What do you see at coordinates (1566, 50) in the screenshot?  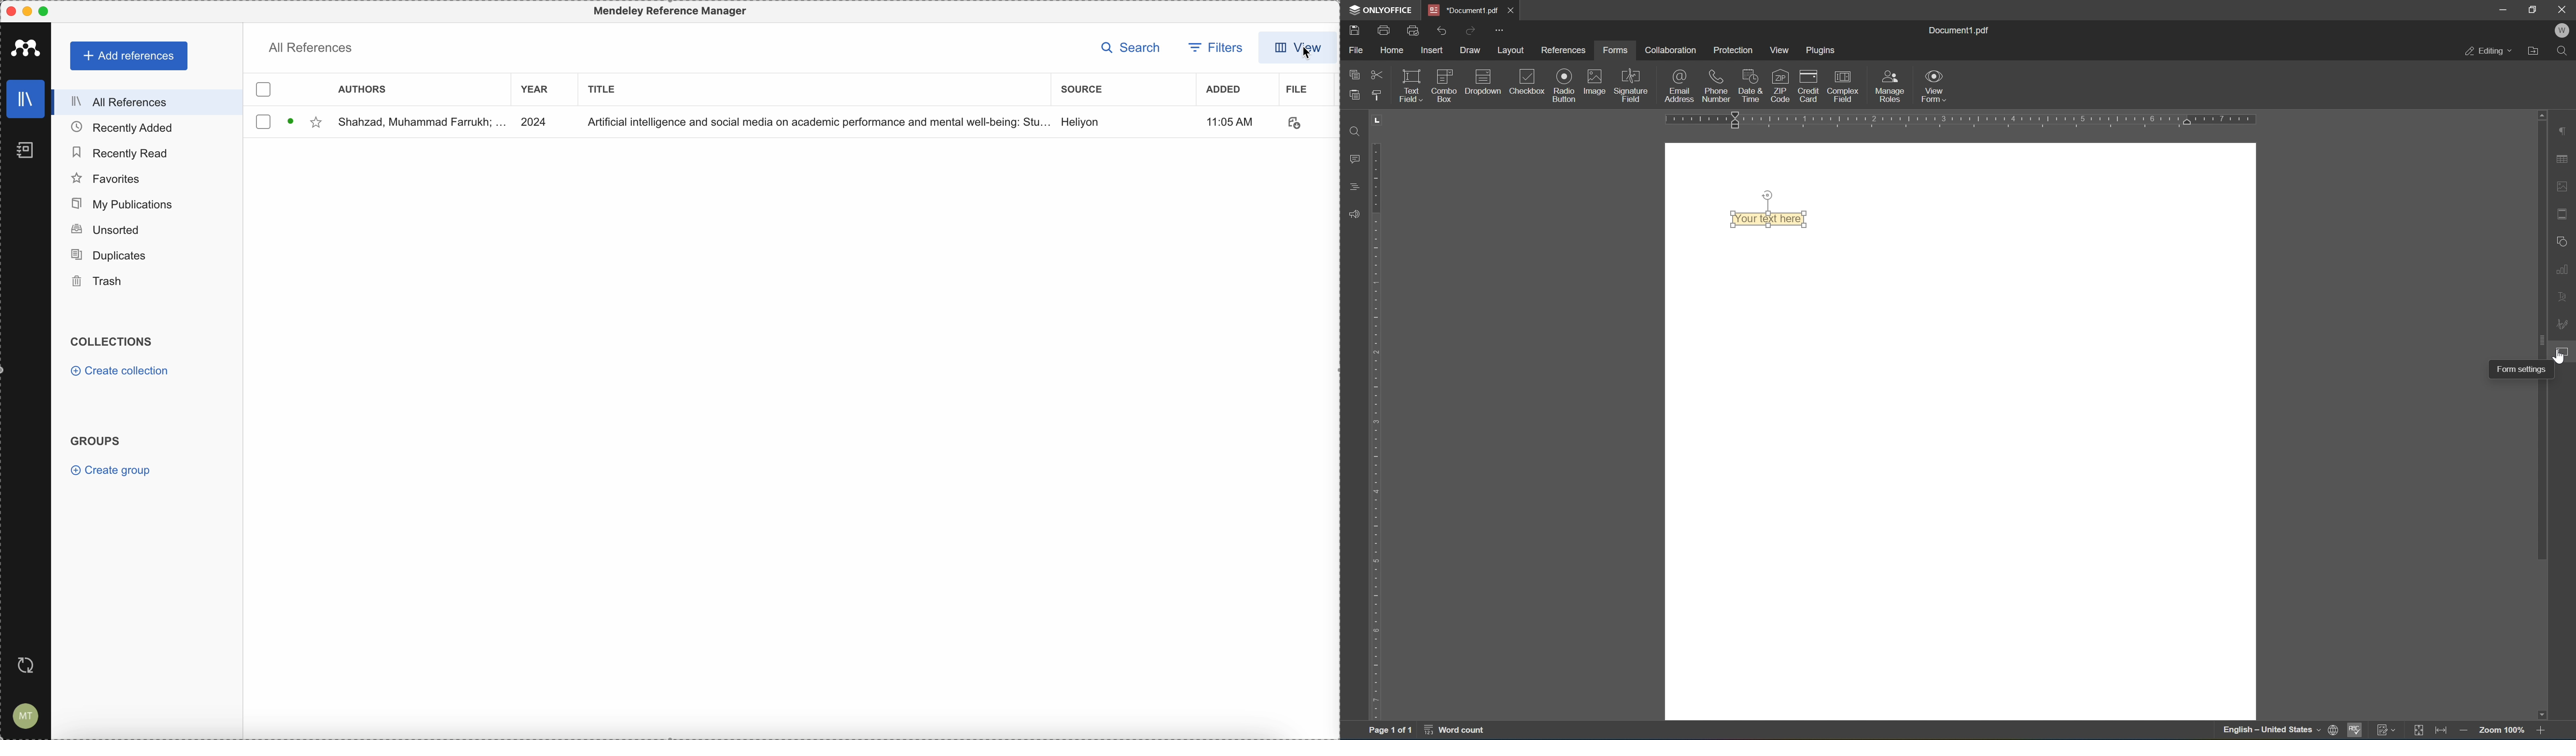 I see `references` at bounding box center [1566, 50].